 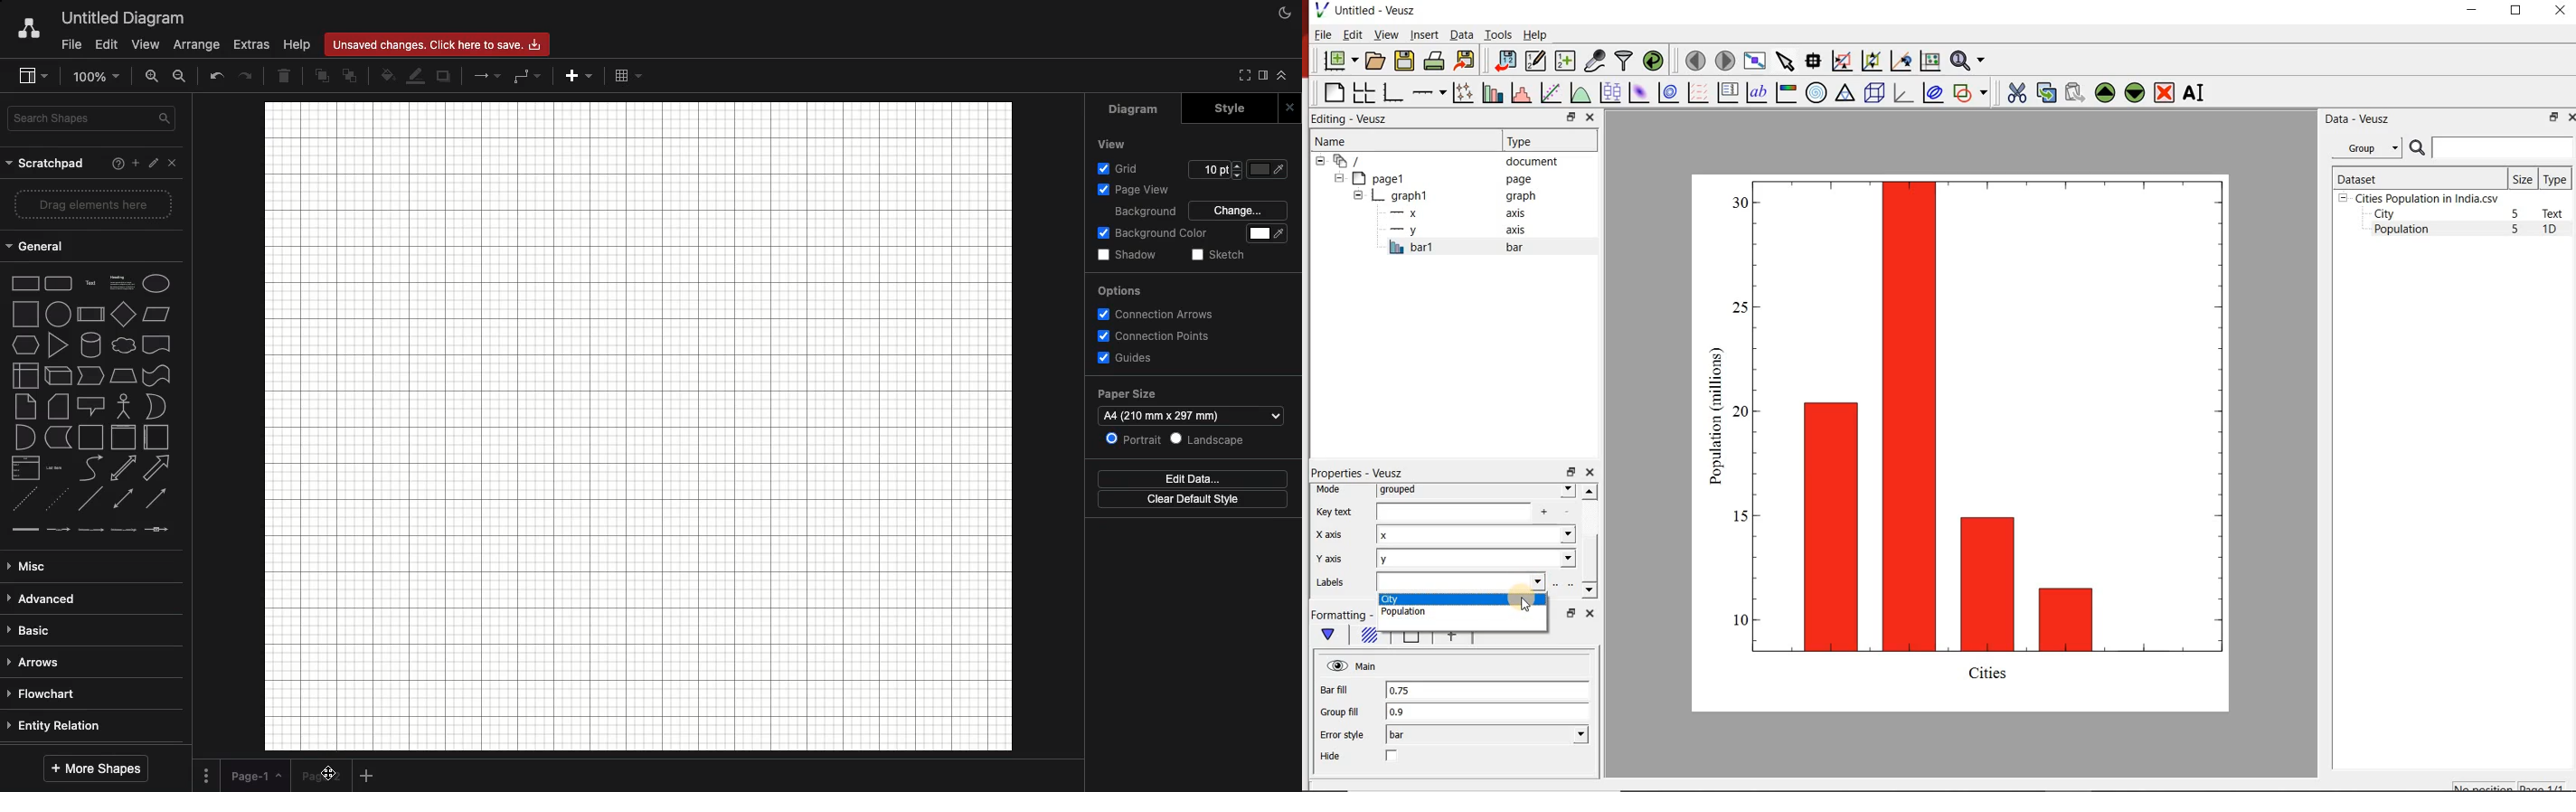 What do you see at coordinates (38, 248) in the screenshot?
I see `General` at bounding box center [38, 248].